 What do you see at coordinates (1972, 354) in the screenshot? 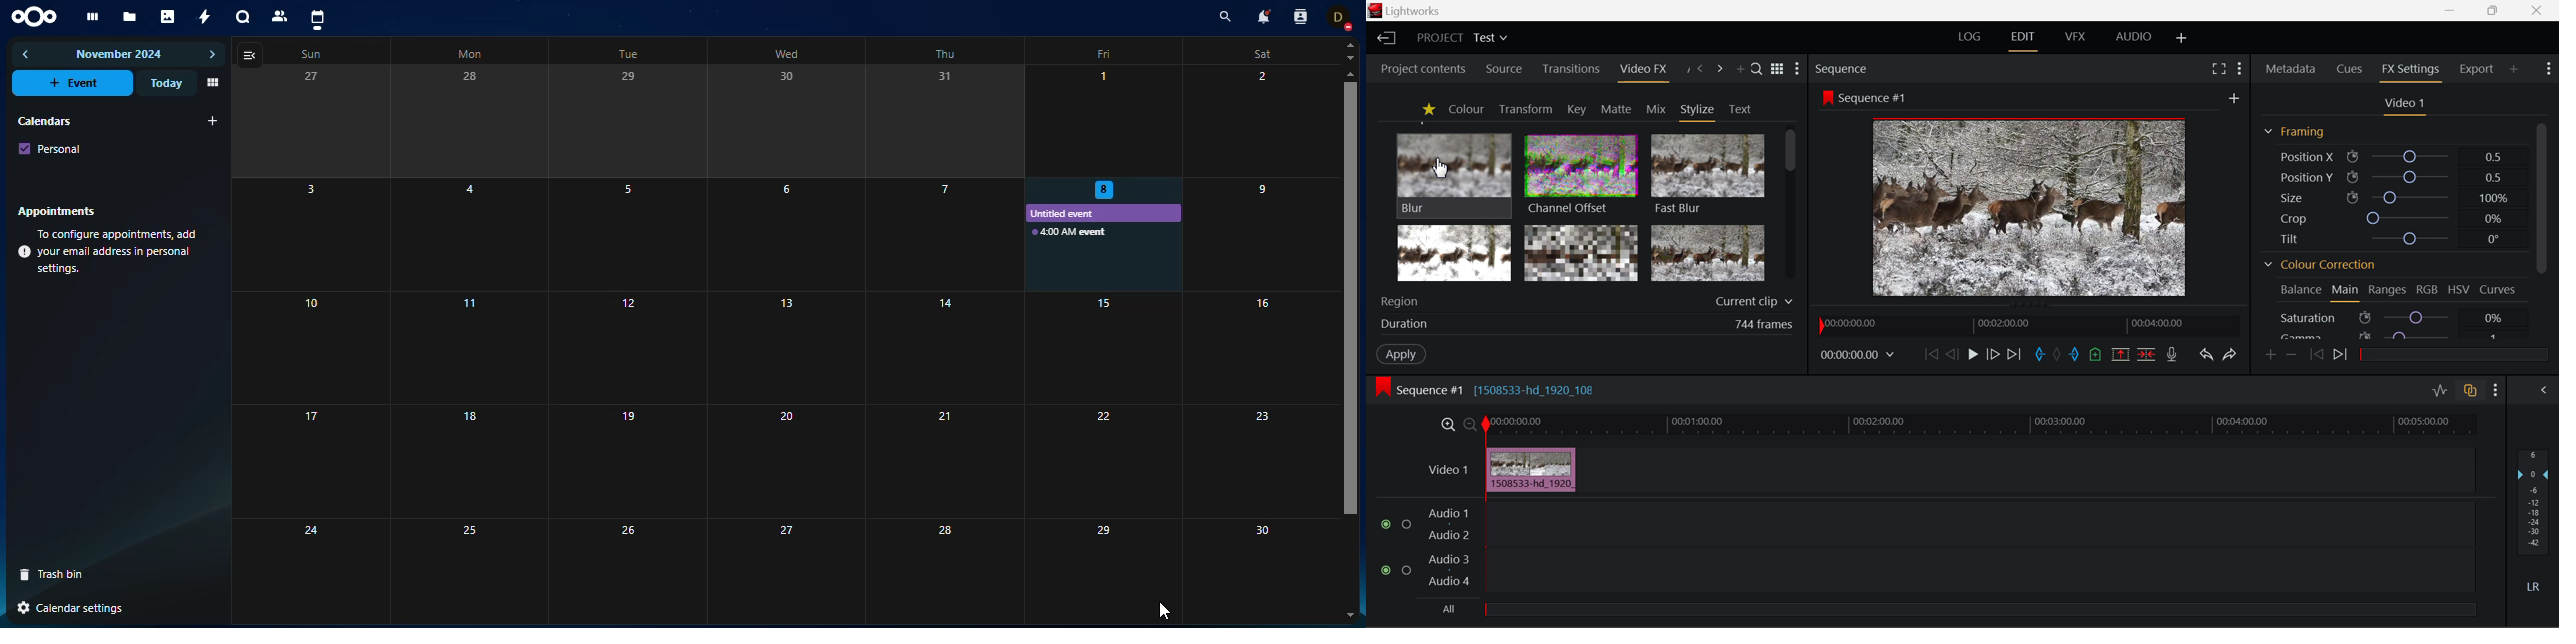
I see `Play` at bounding box center [1972, 354].